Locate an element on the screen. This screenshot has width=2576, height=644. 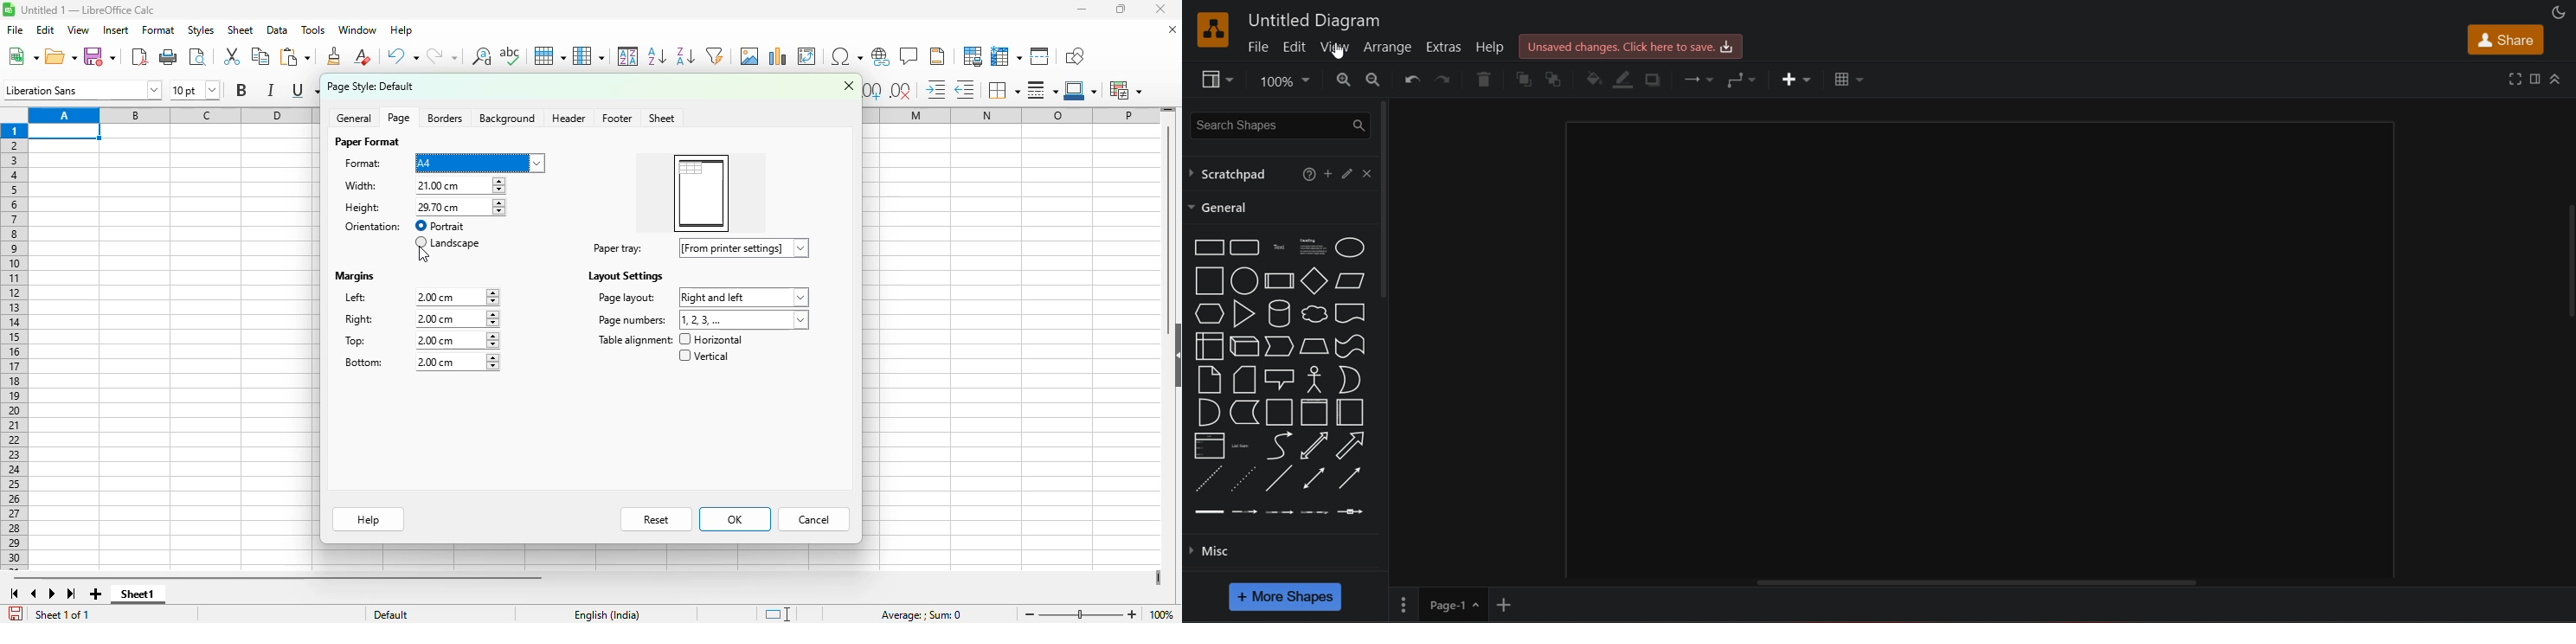
bidirectional connector is located at coordinates (1316, 478).